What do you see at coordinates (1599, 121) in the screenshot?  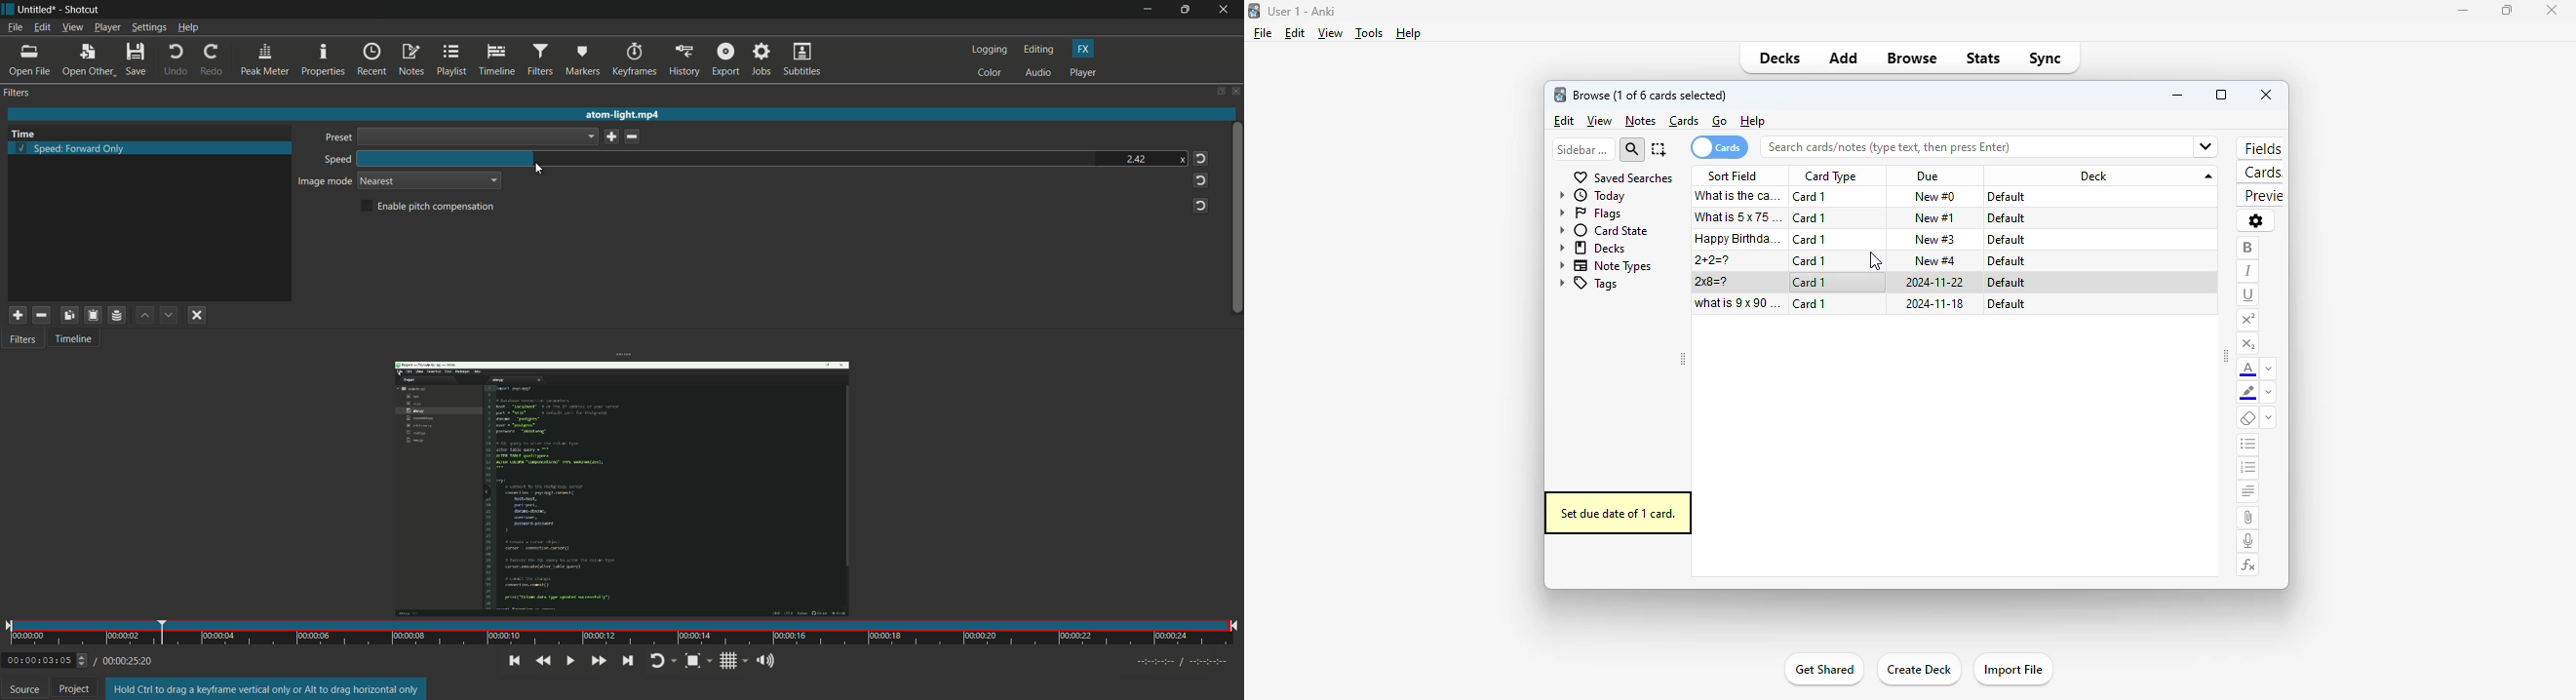 I see `view` at bounding box center [1599, 121].